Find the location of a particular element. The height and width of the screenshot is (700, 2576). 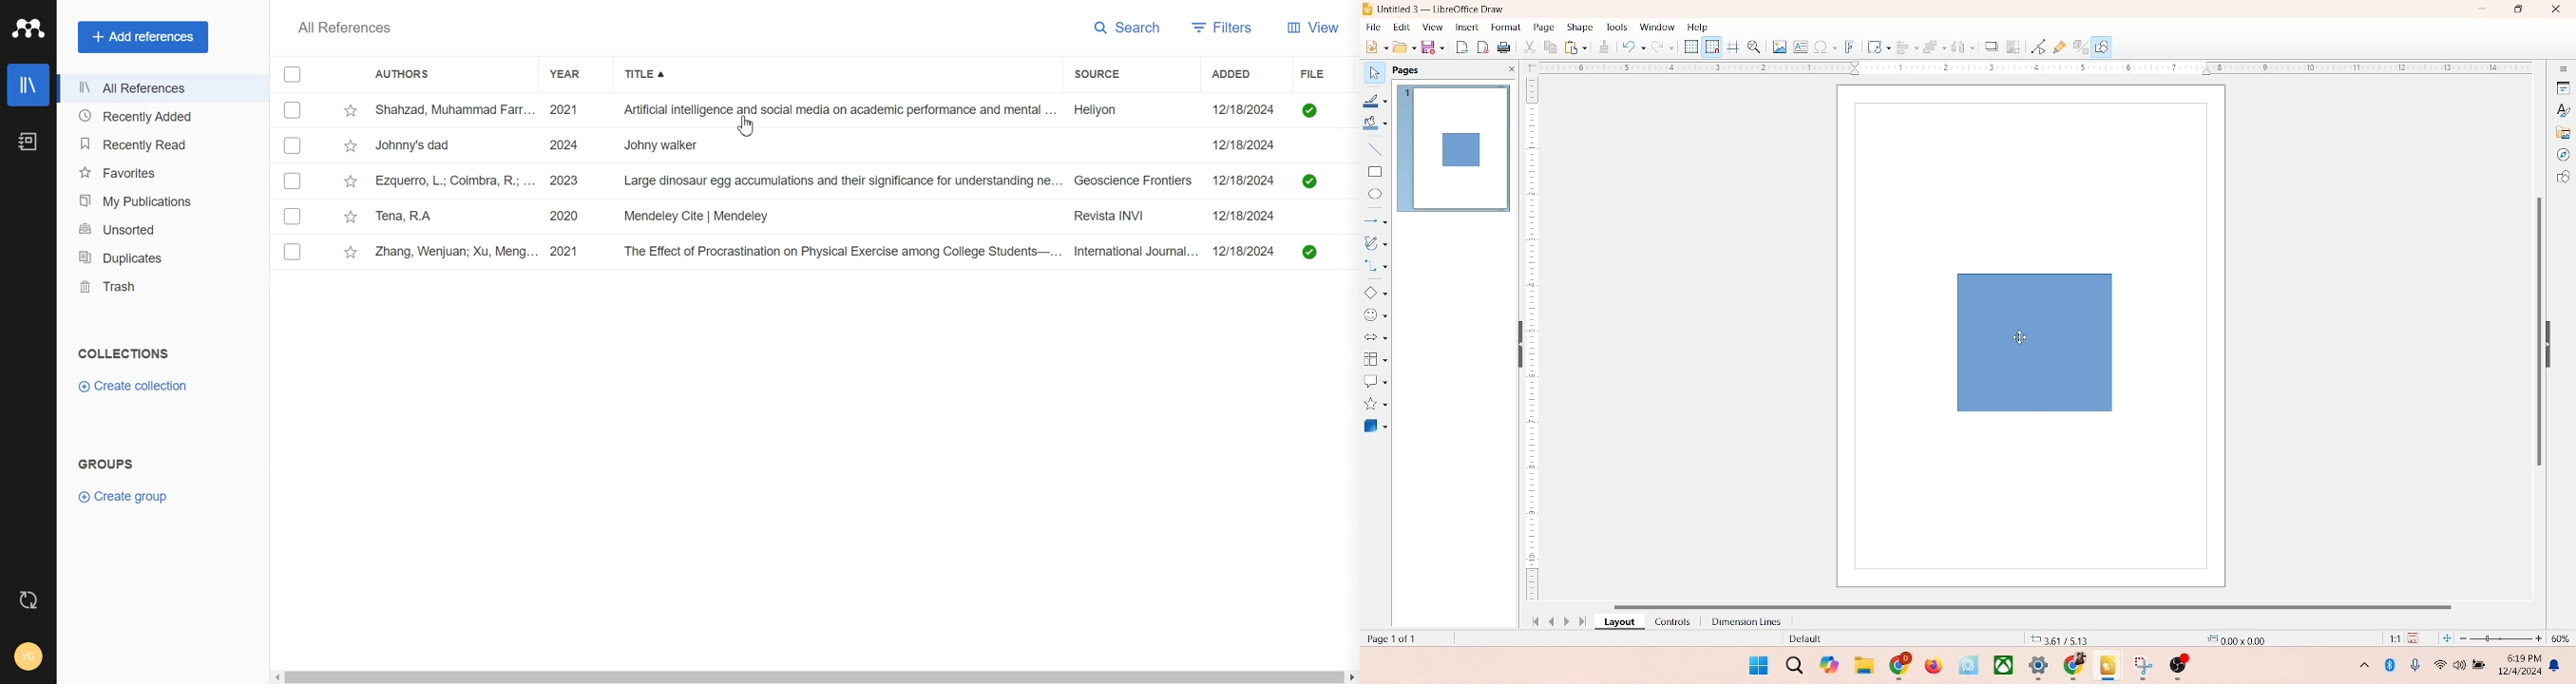

print is located at coordinates (1506, 48).